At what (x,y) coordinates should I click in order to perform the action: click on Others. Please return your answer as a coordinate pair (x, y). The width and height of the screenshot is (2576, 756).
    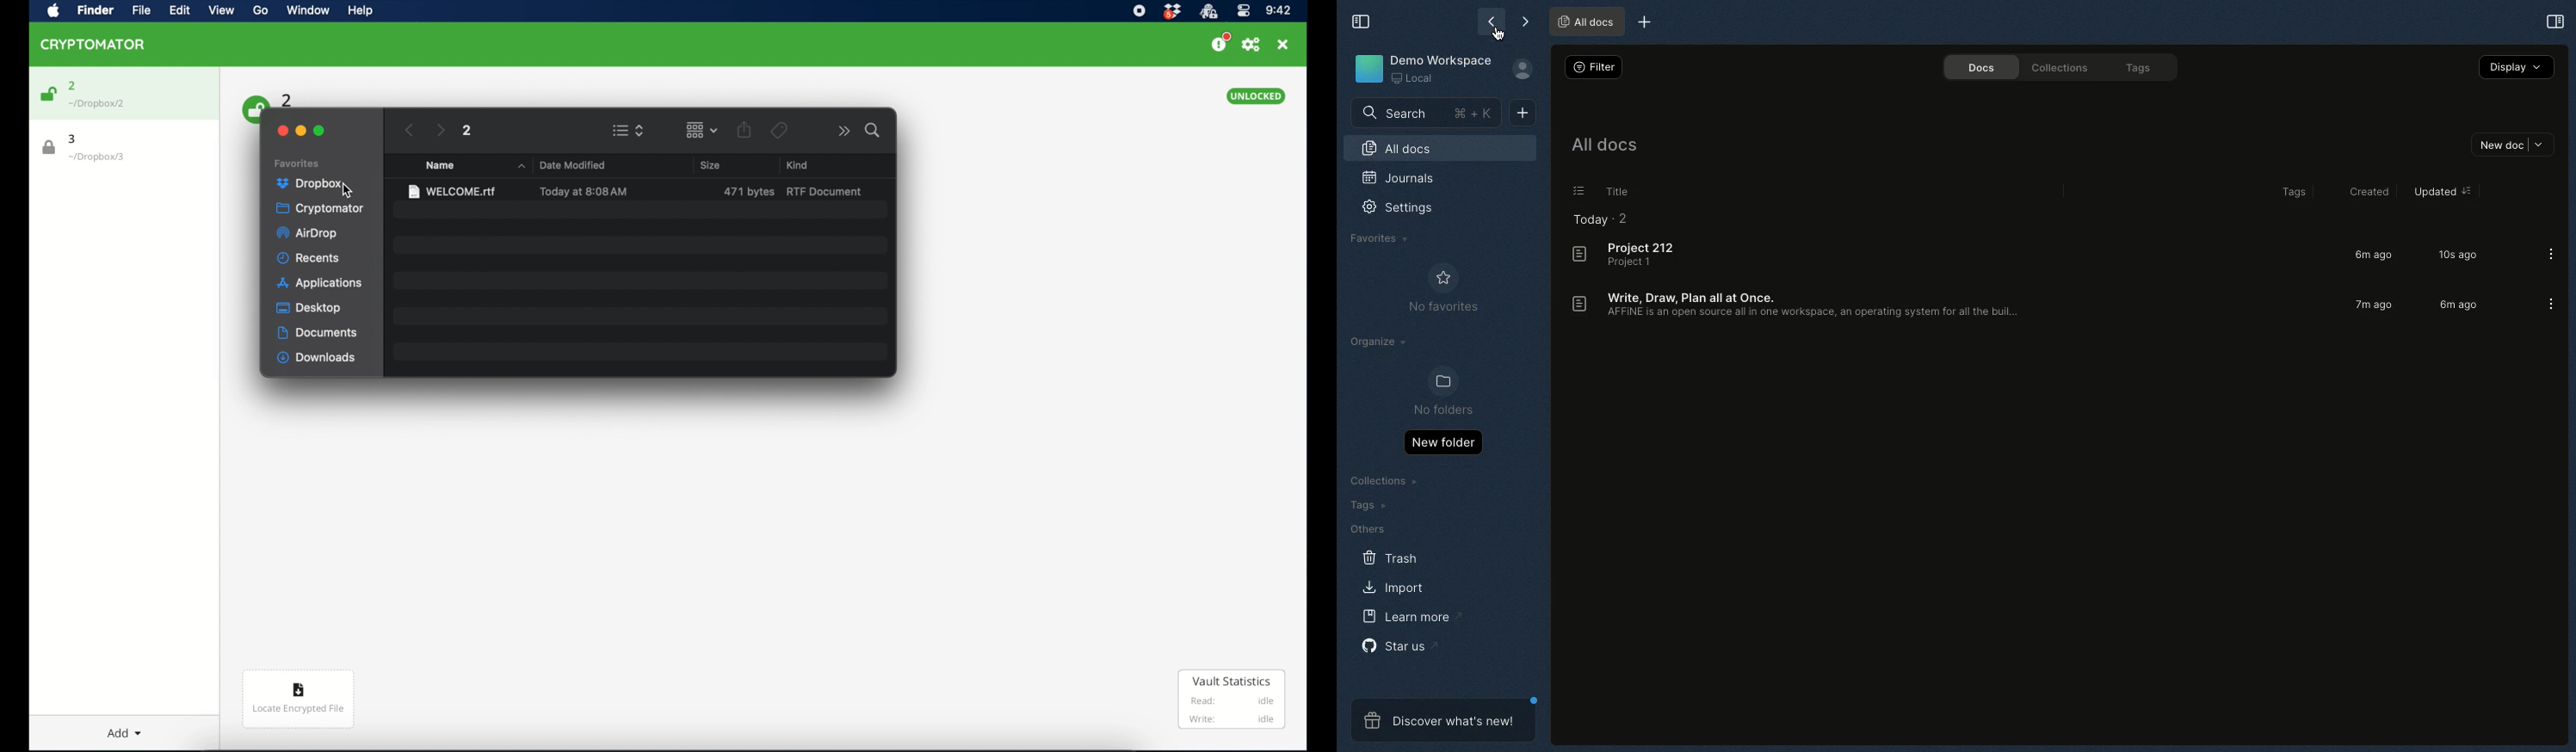
    Looking at the image, I should click on (1364, 528).